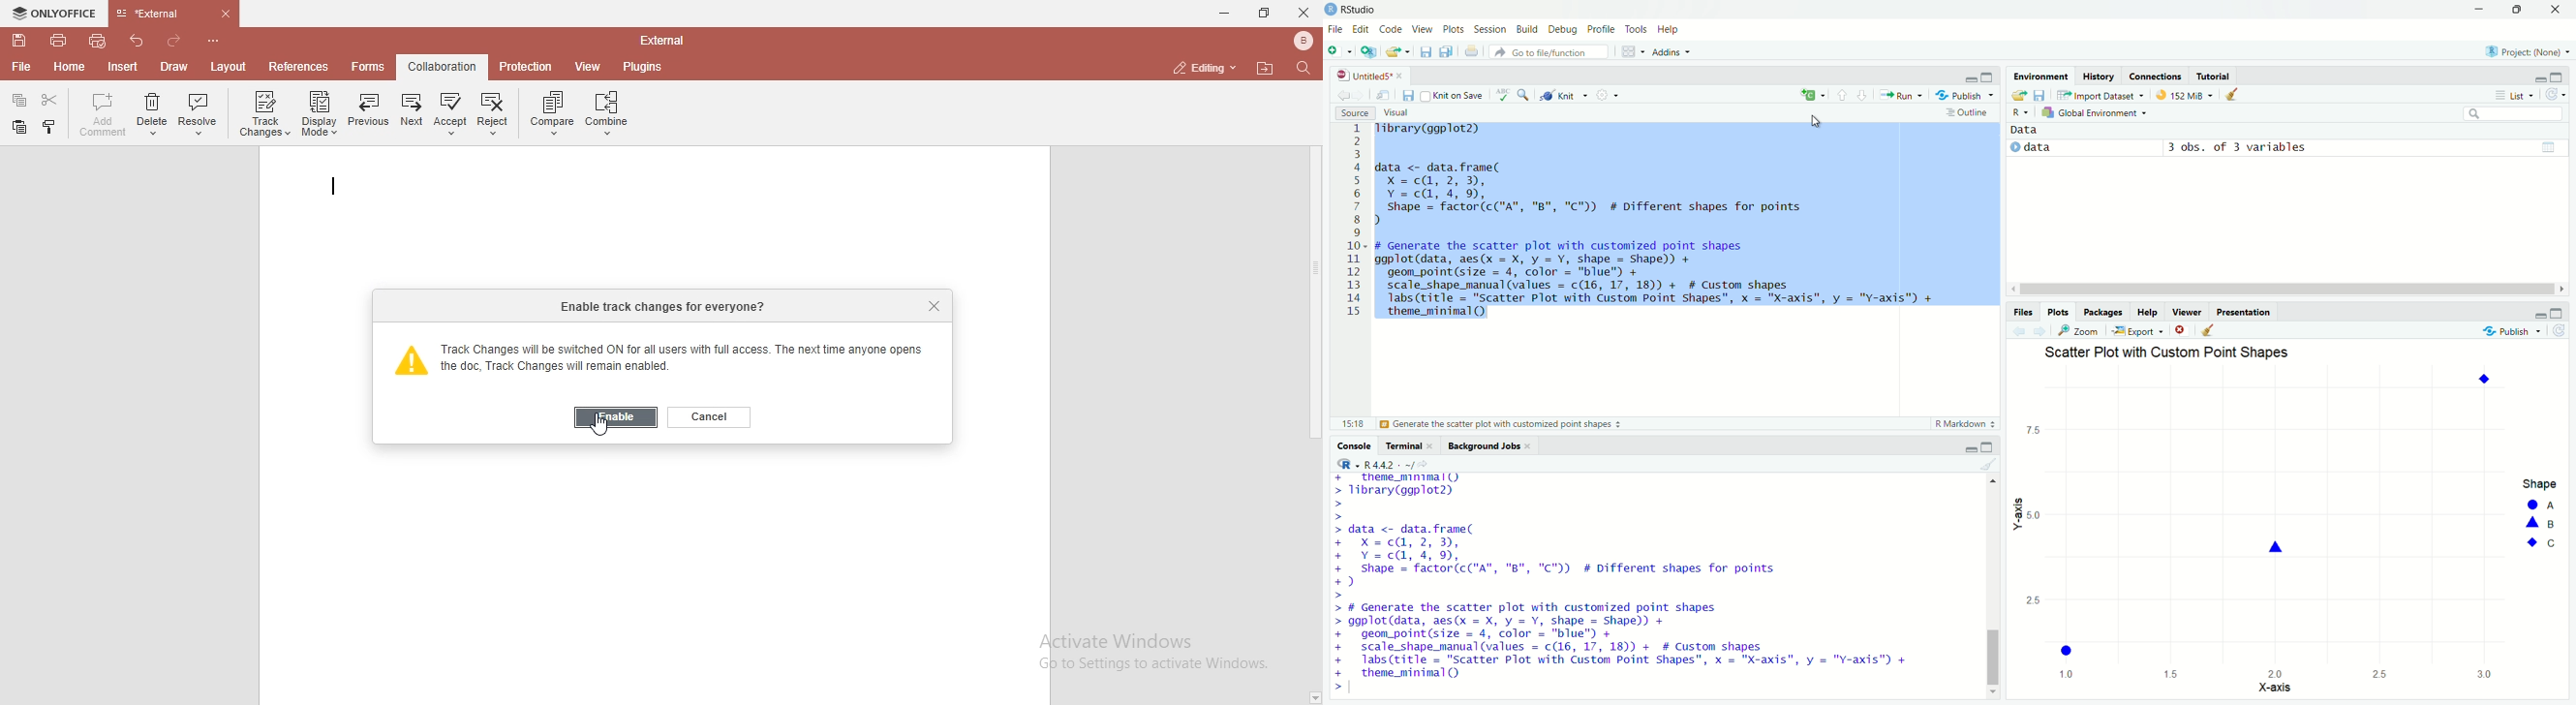 Image resolution: width=2576 pixels, height=728 pixels. I want to click on enable, so click(617, 417).